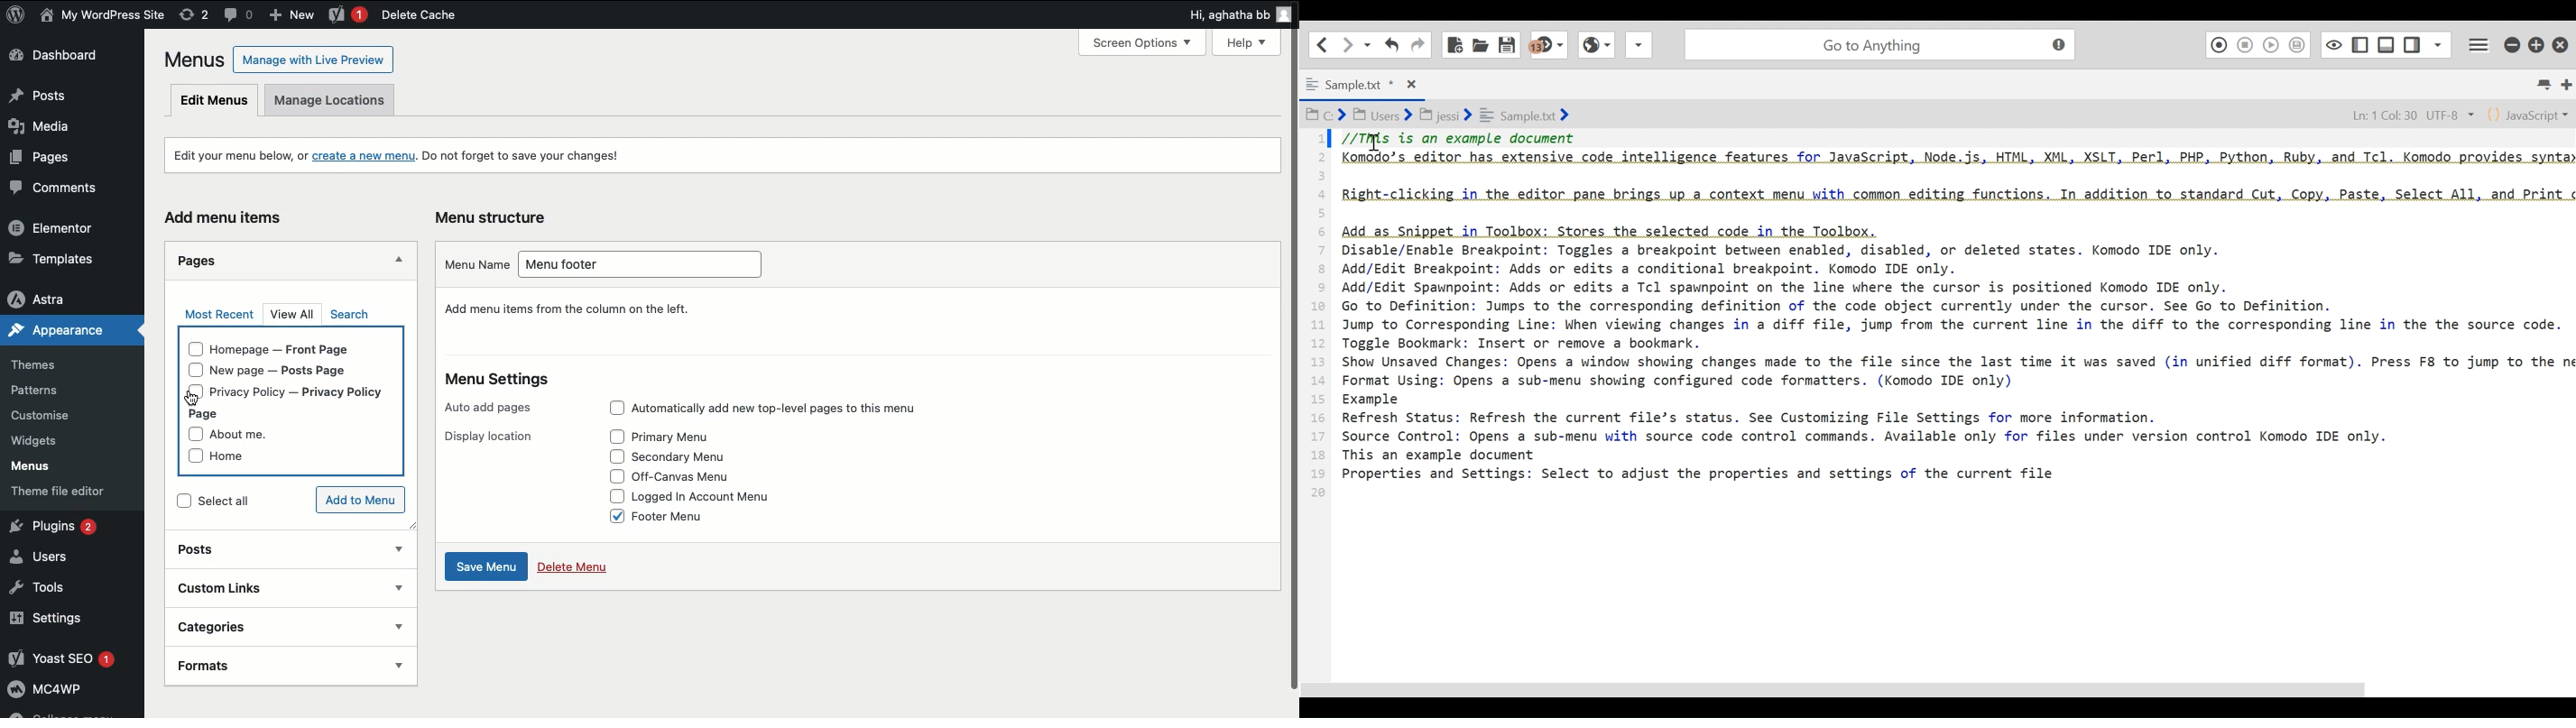  Describe the element at coordinates (63, 256) in the screenshot. I see `Templates` at that location.